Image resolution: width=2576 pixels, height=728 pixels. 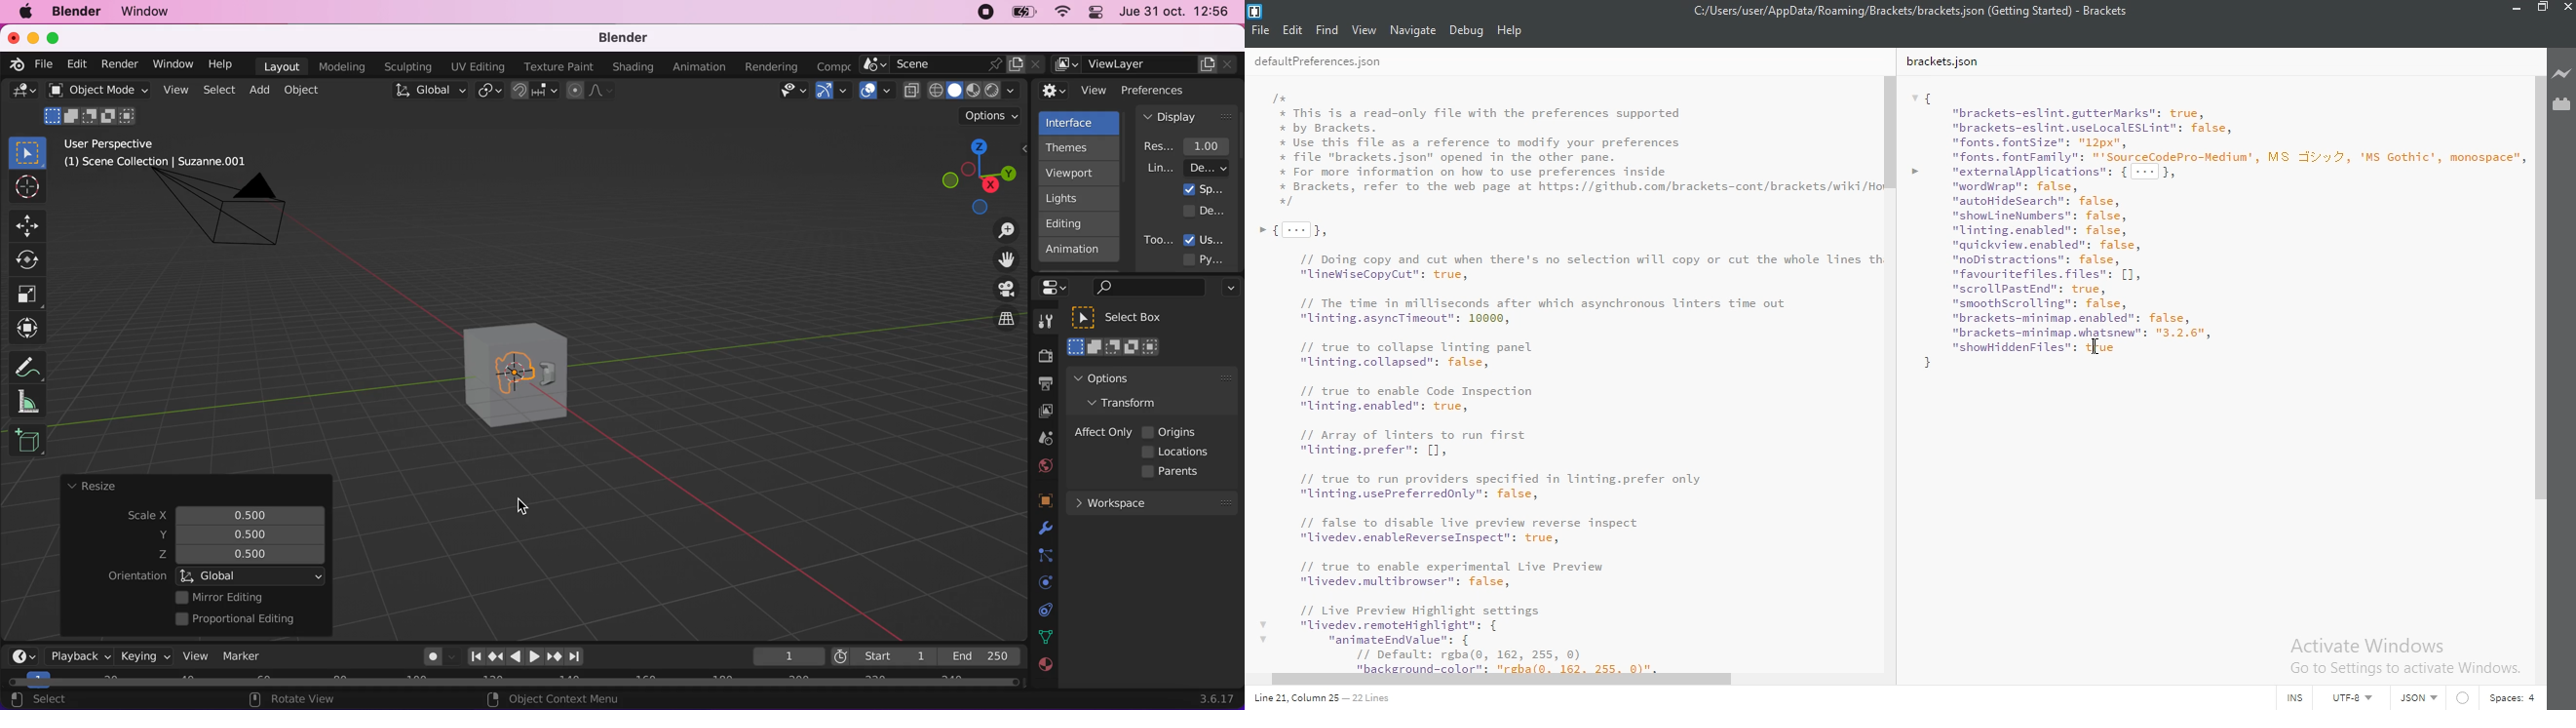 What do you see at coordinates (1187, 116) in the screenshot?
I see `display panel` at bounding box center [1187, 116].